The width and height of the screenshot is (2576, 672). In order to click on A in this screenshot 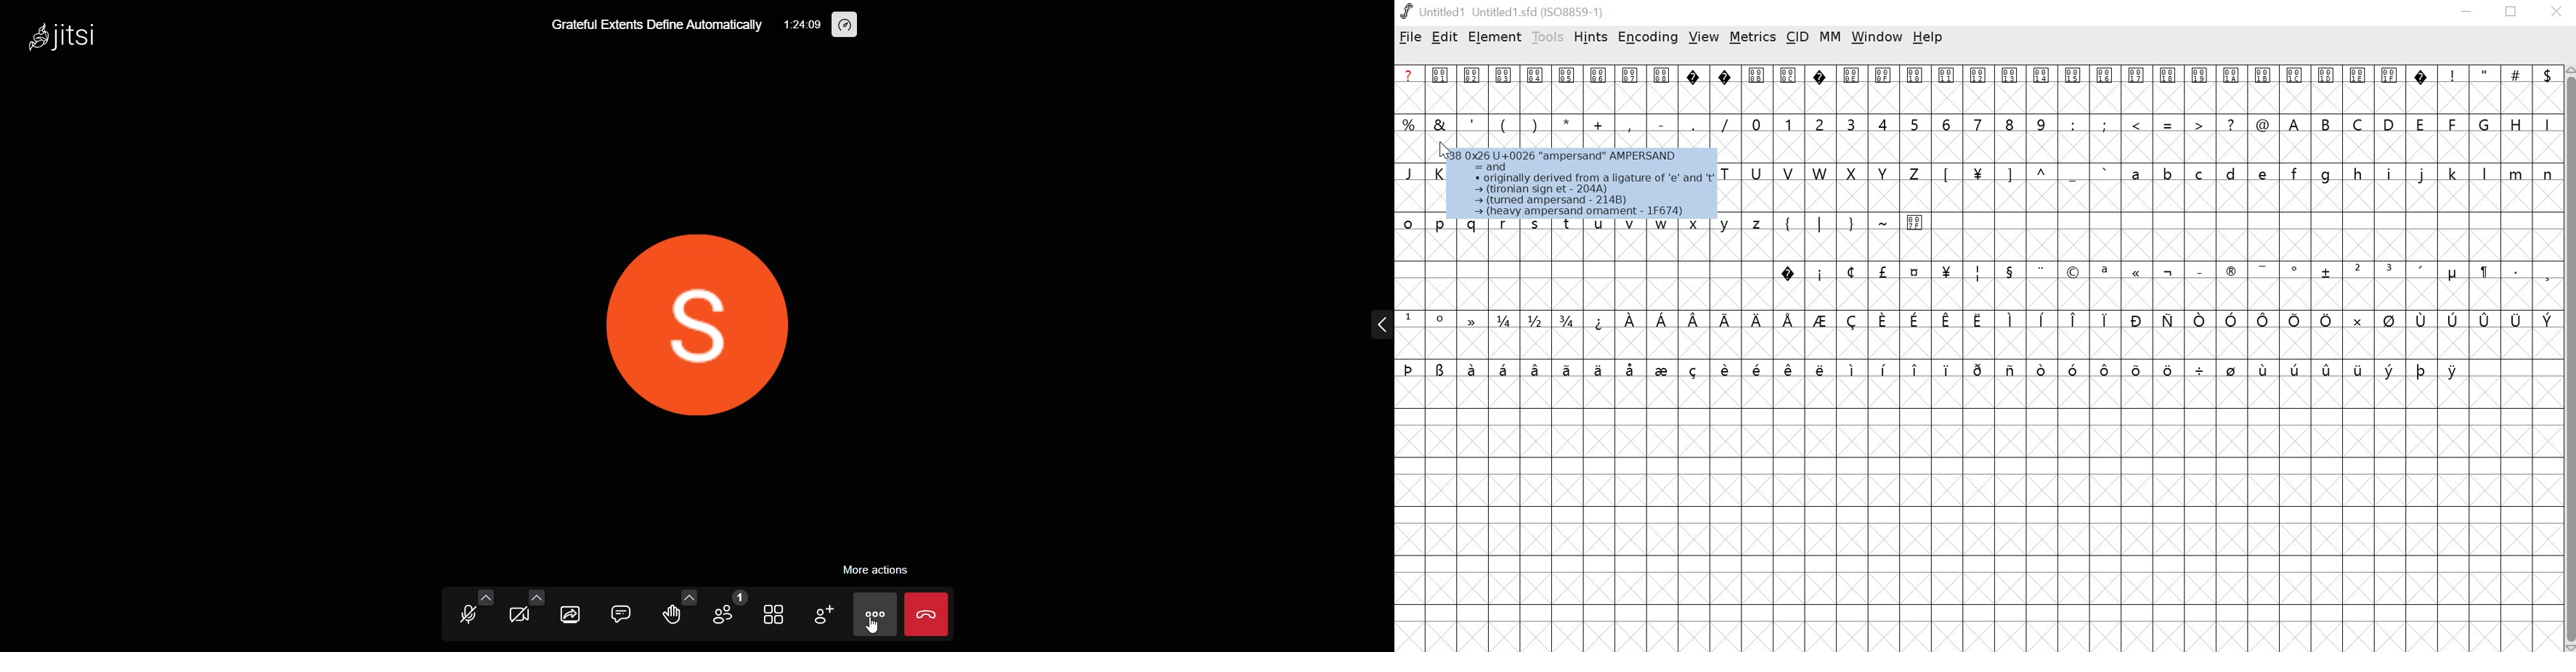, I will do `click(2295, 123)`.